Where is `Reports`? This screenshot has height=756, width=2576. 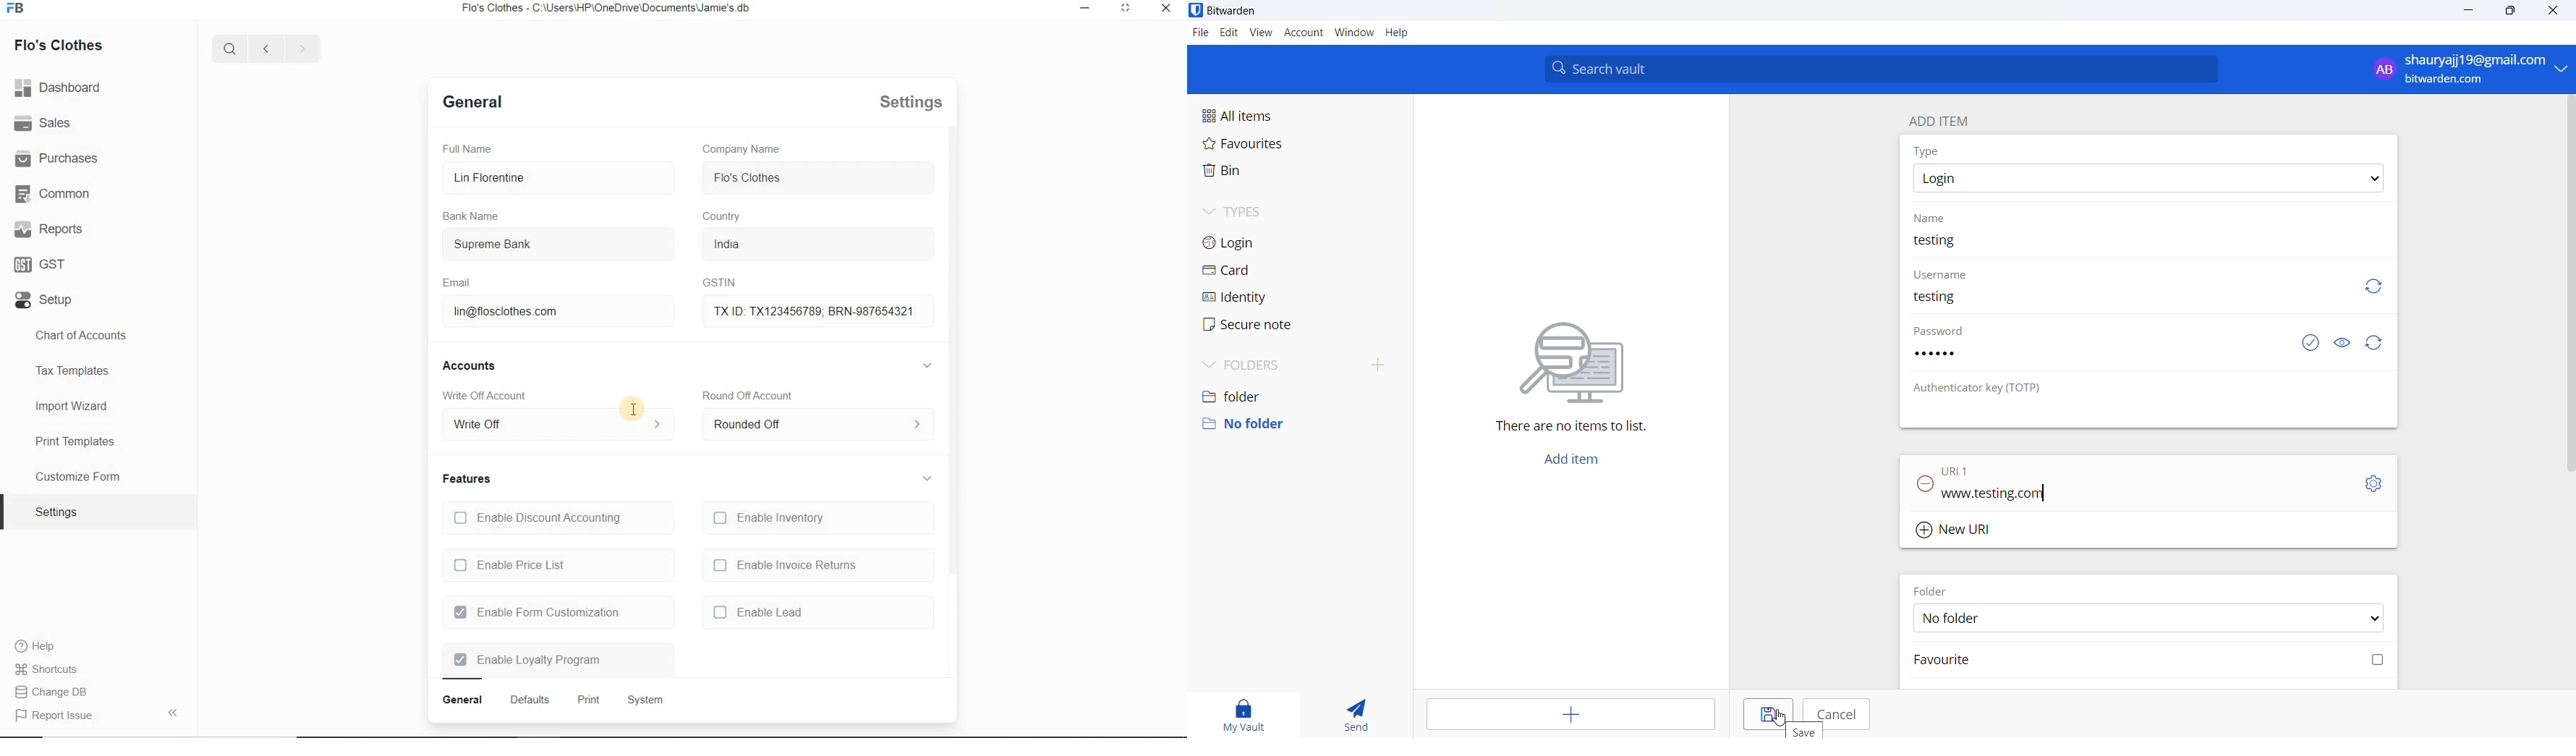 Reports is located at coordinates (49, 230).